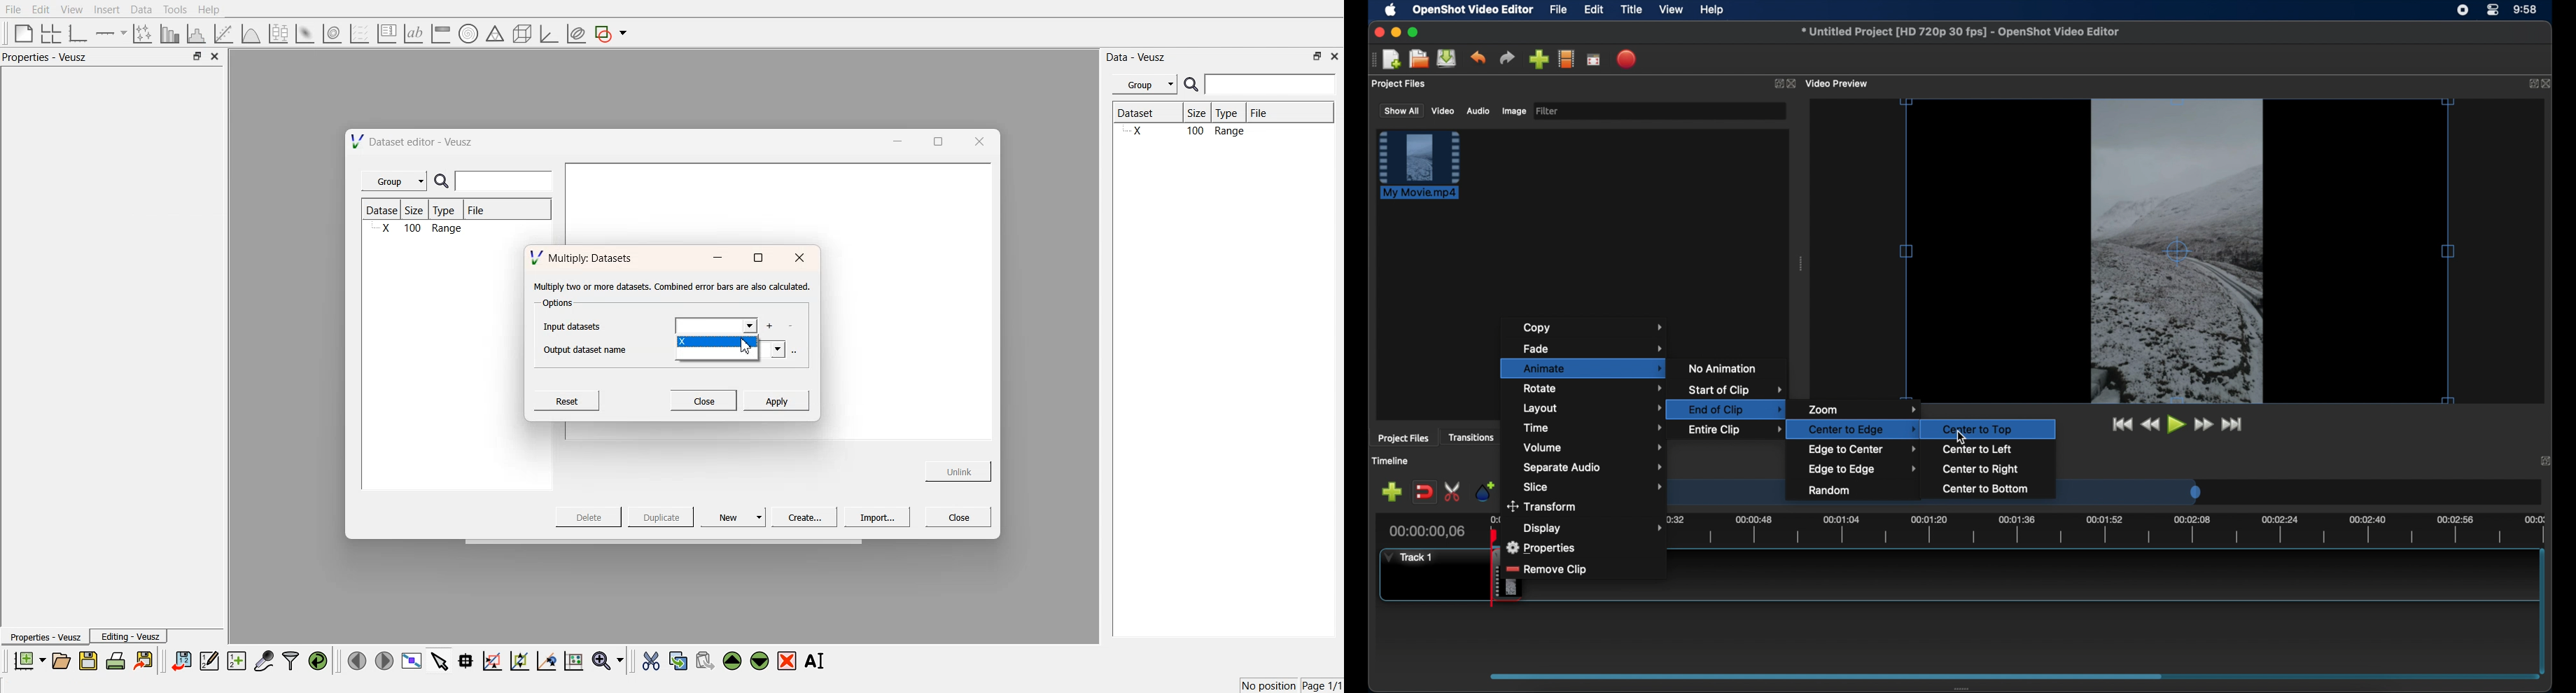 The height and width of the screenshot is (700, 2576). What do you see at coordinates (477, 212) in the screenshot?
I see `File` at bounding box center [477, 212].